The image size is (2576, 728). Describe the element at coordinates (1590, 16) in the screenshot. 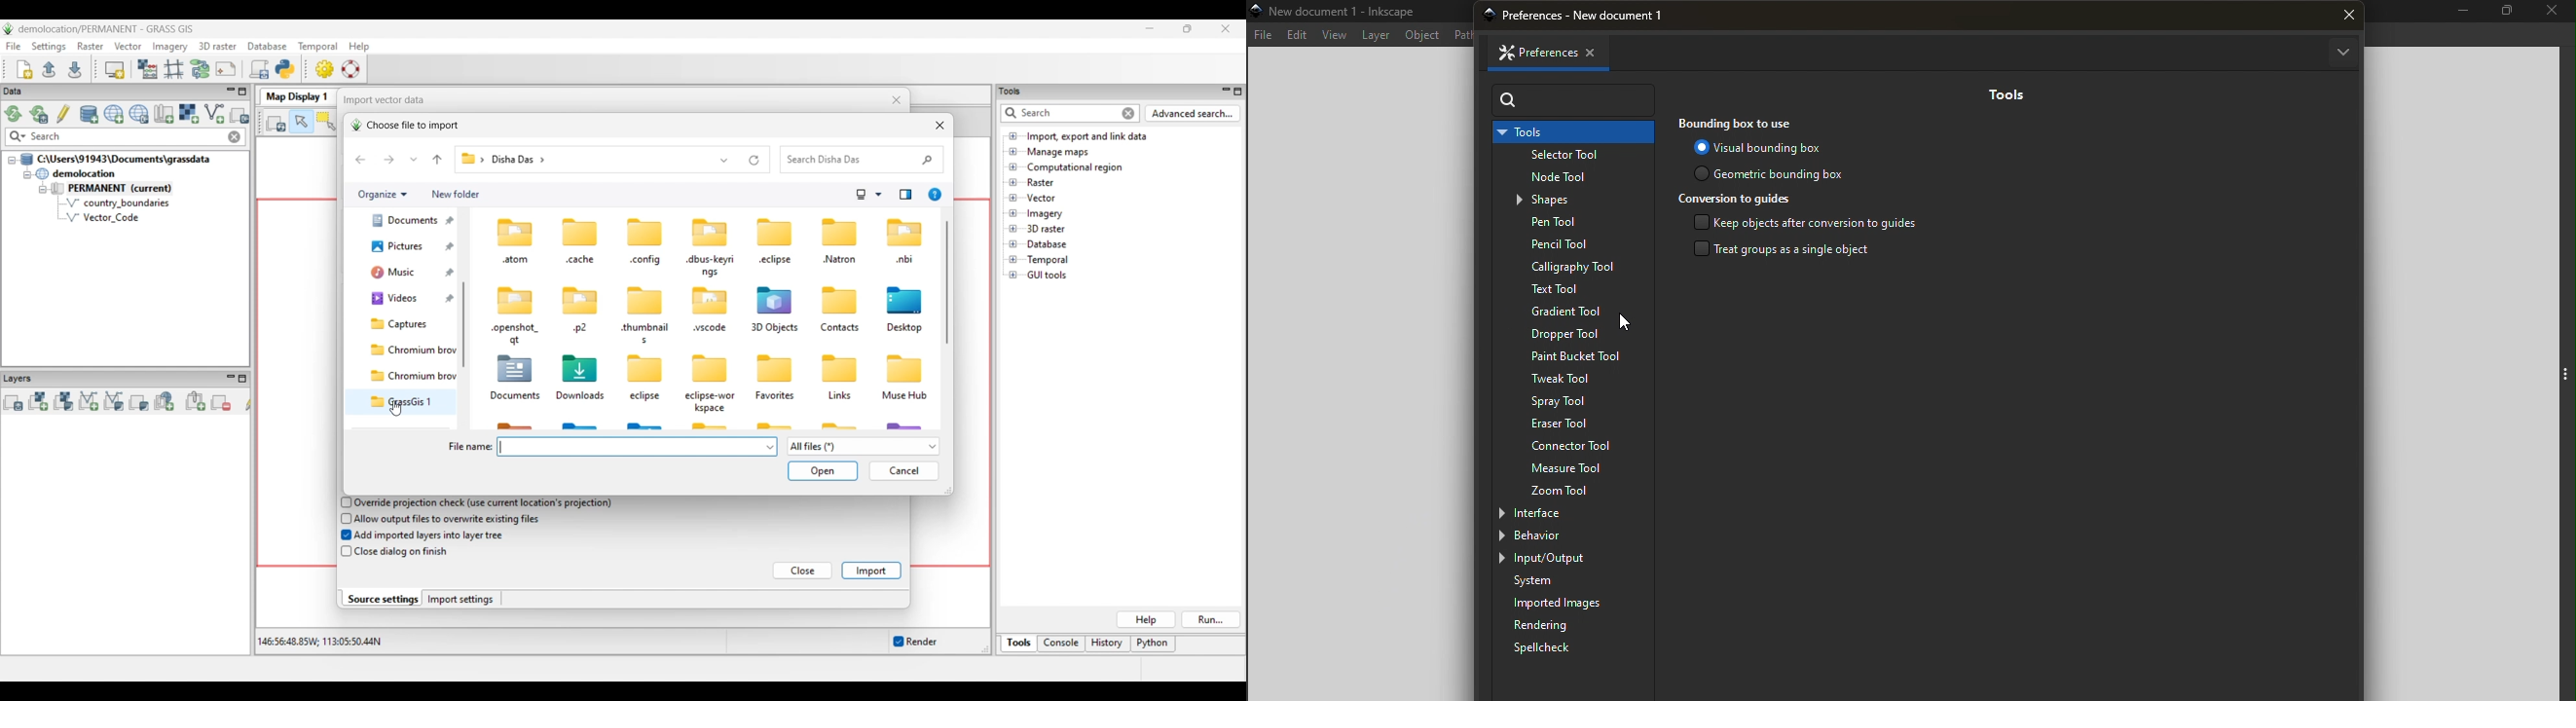

I see `preferences` at that location.